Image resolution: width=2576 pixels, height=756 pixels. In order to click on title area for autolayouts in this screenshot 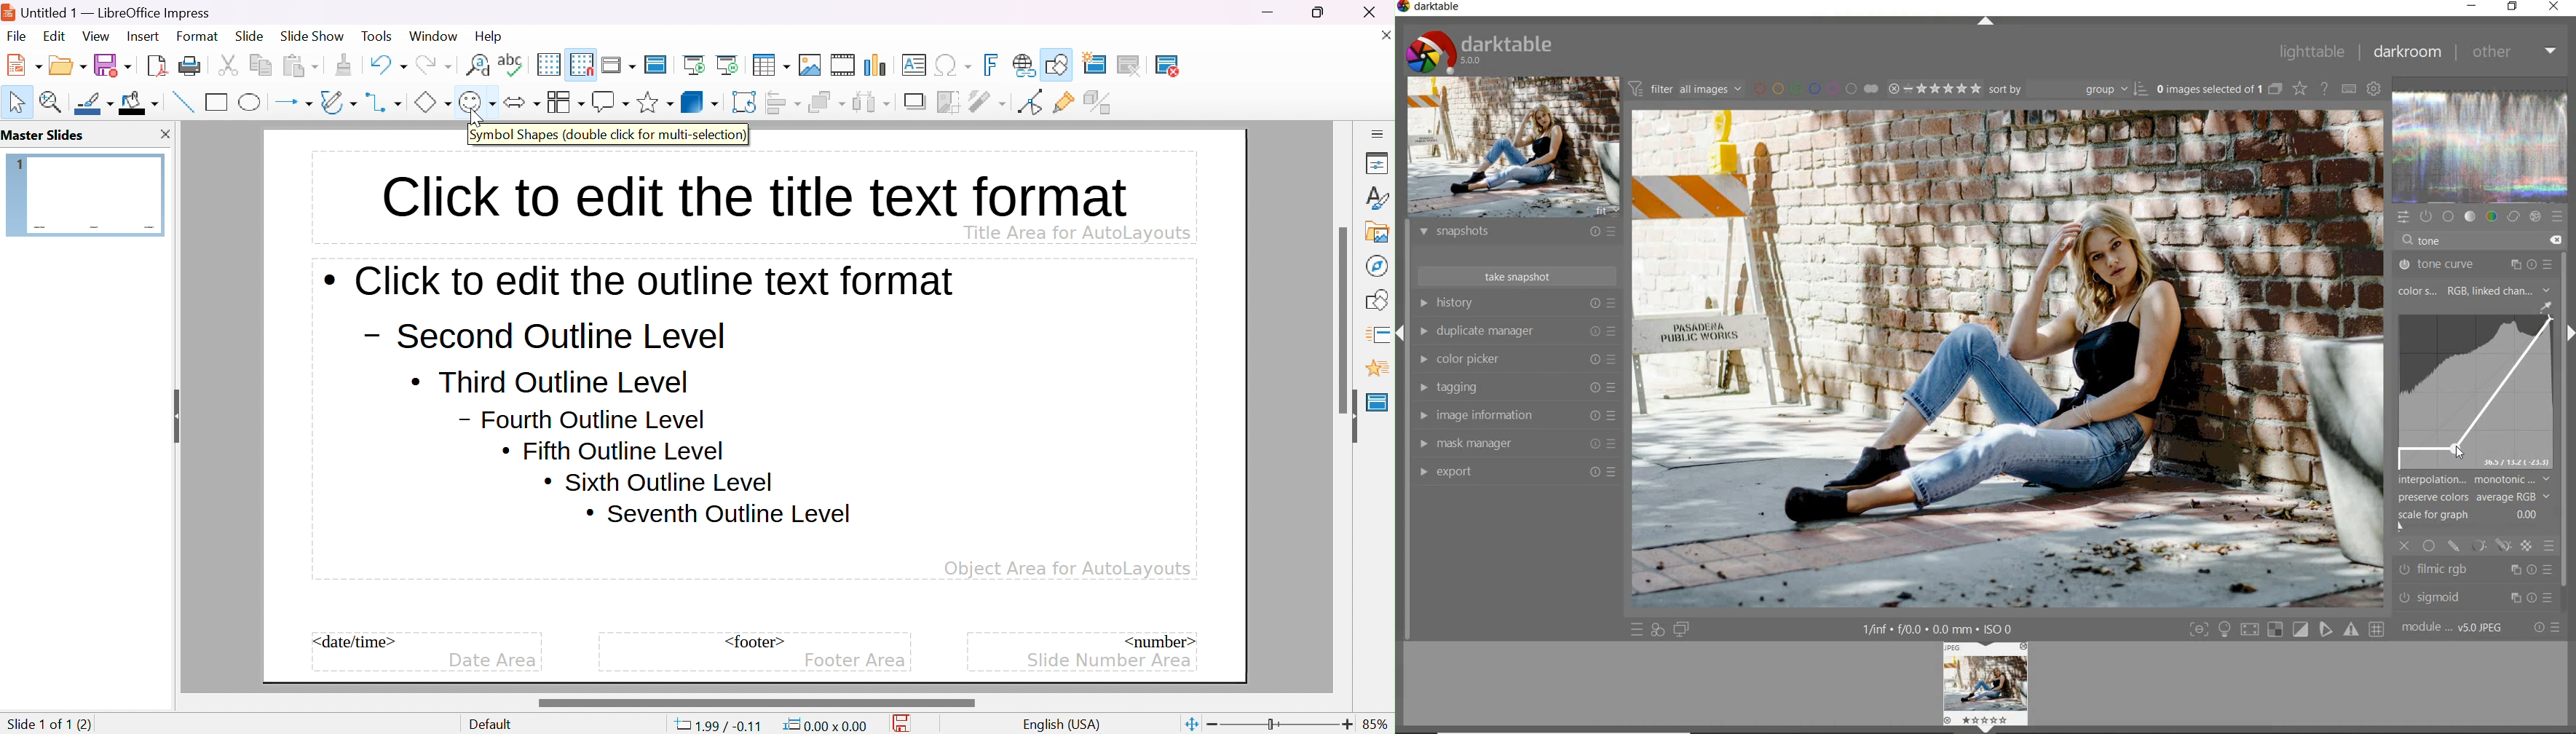, I will do `click(1076, 232)`.